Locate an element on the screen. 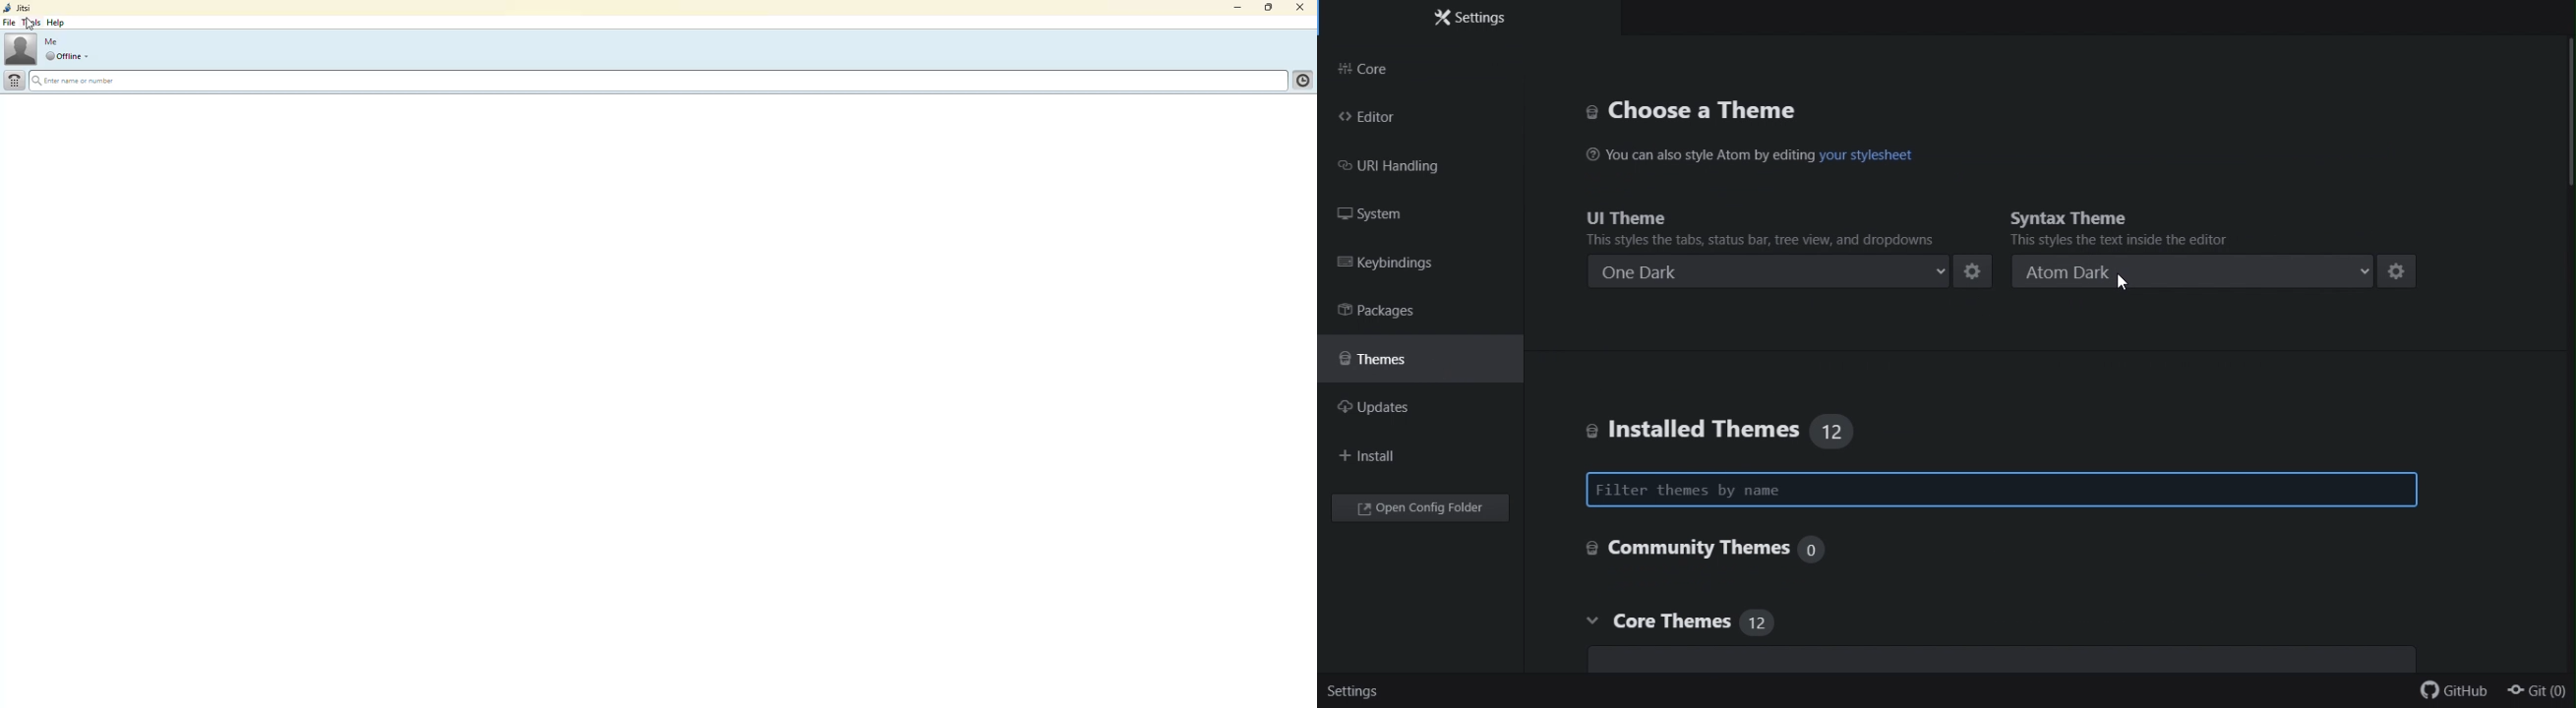  drop down is located at coordinates (90, 56).